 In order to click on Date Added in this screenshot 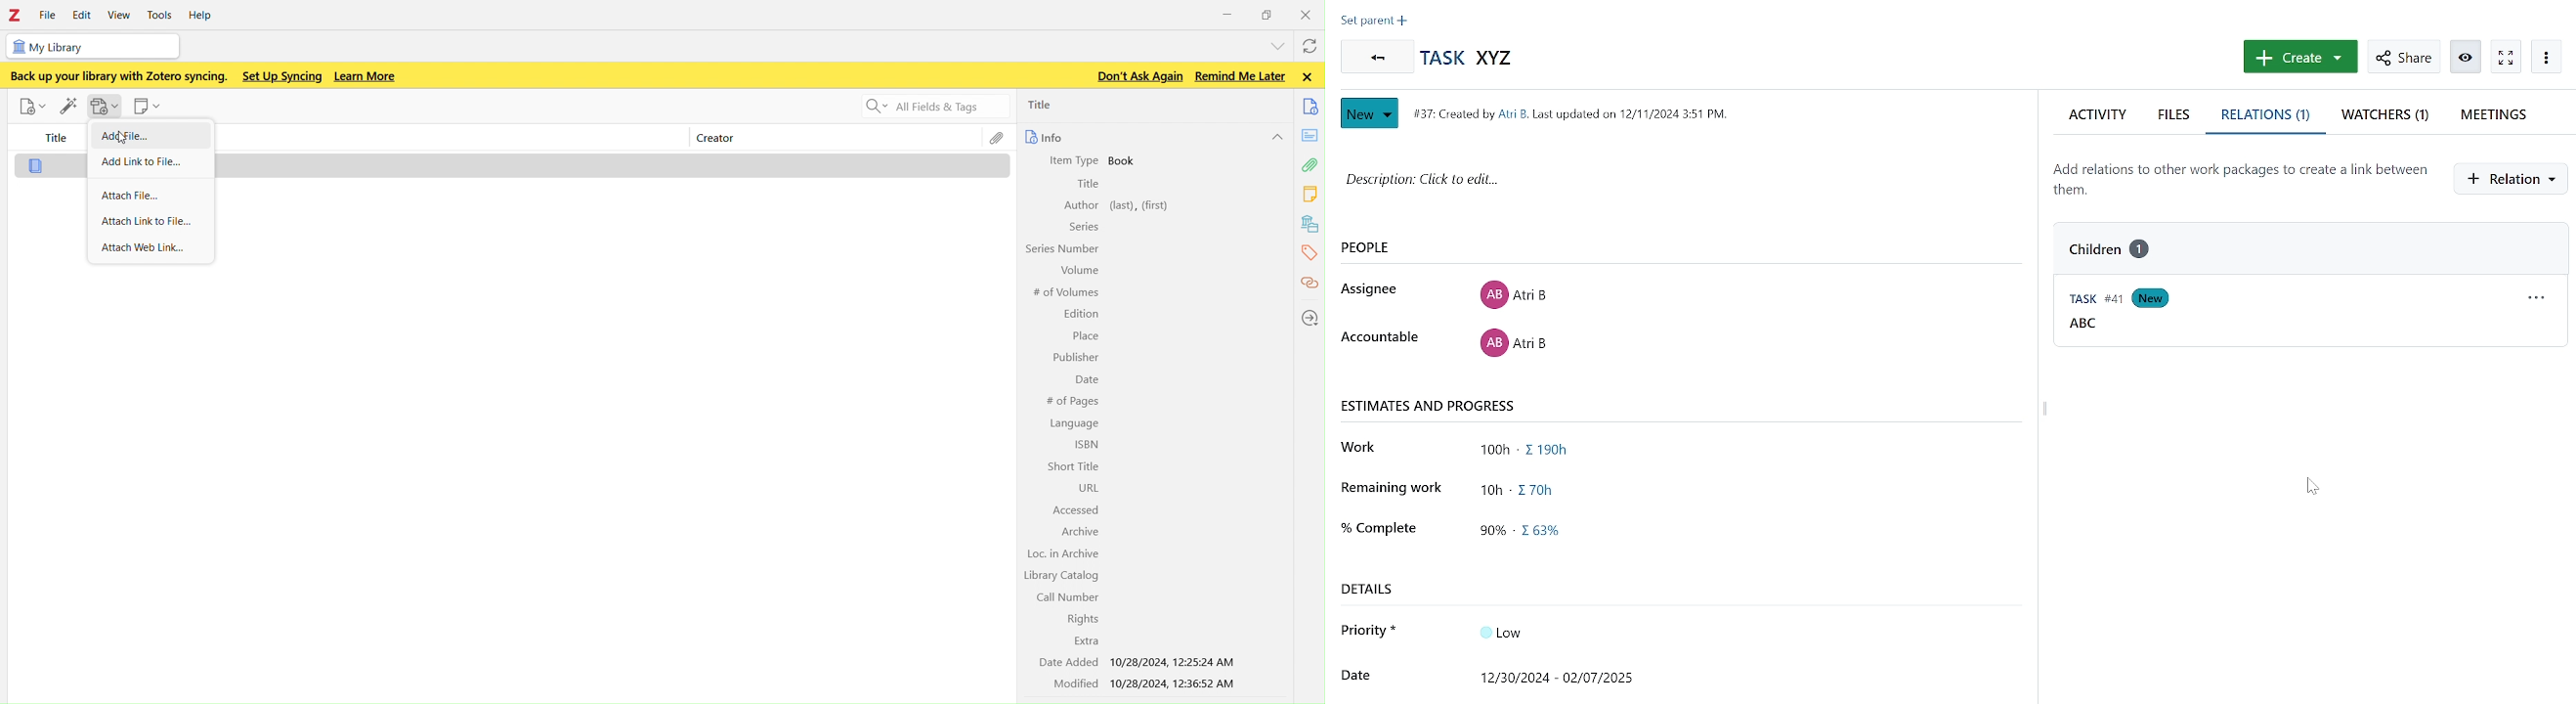, I will do `click(1066, 663)`.